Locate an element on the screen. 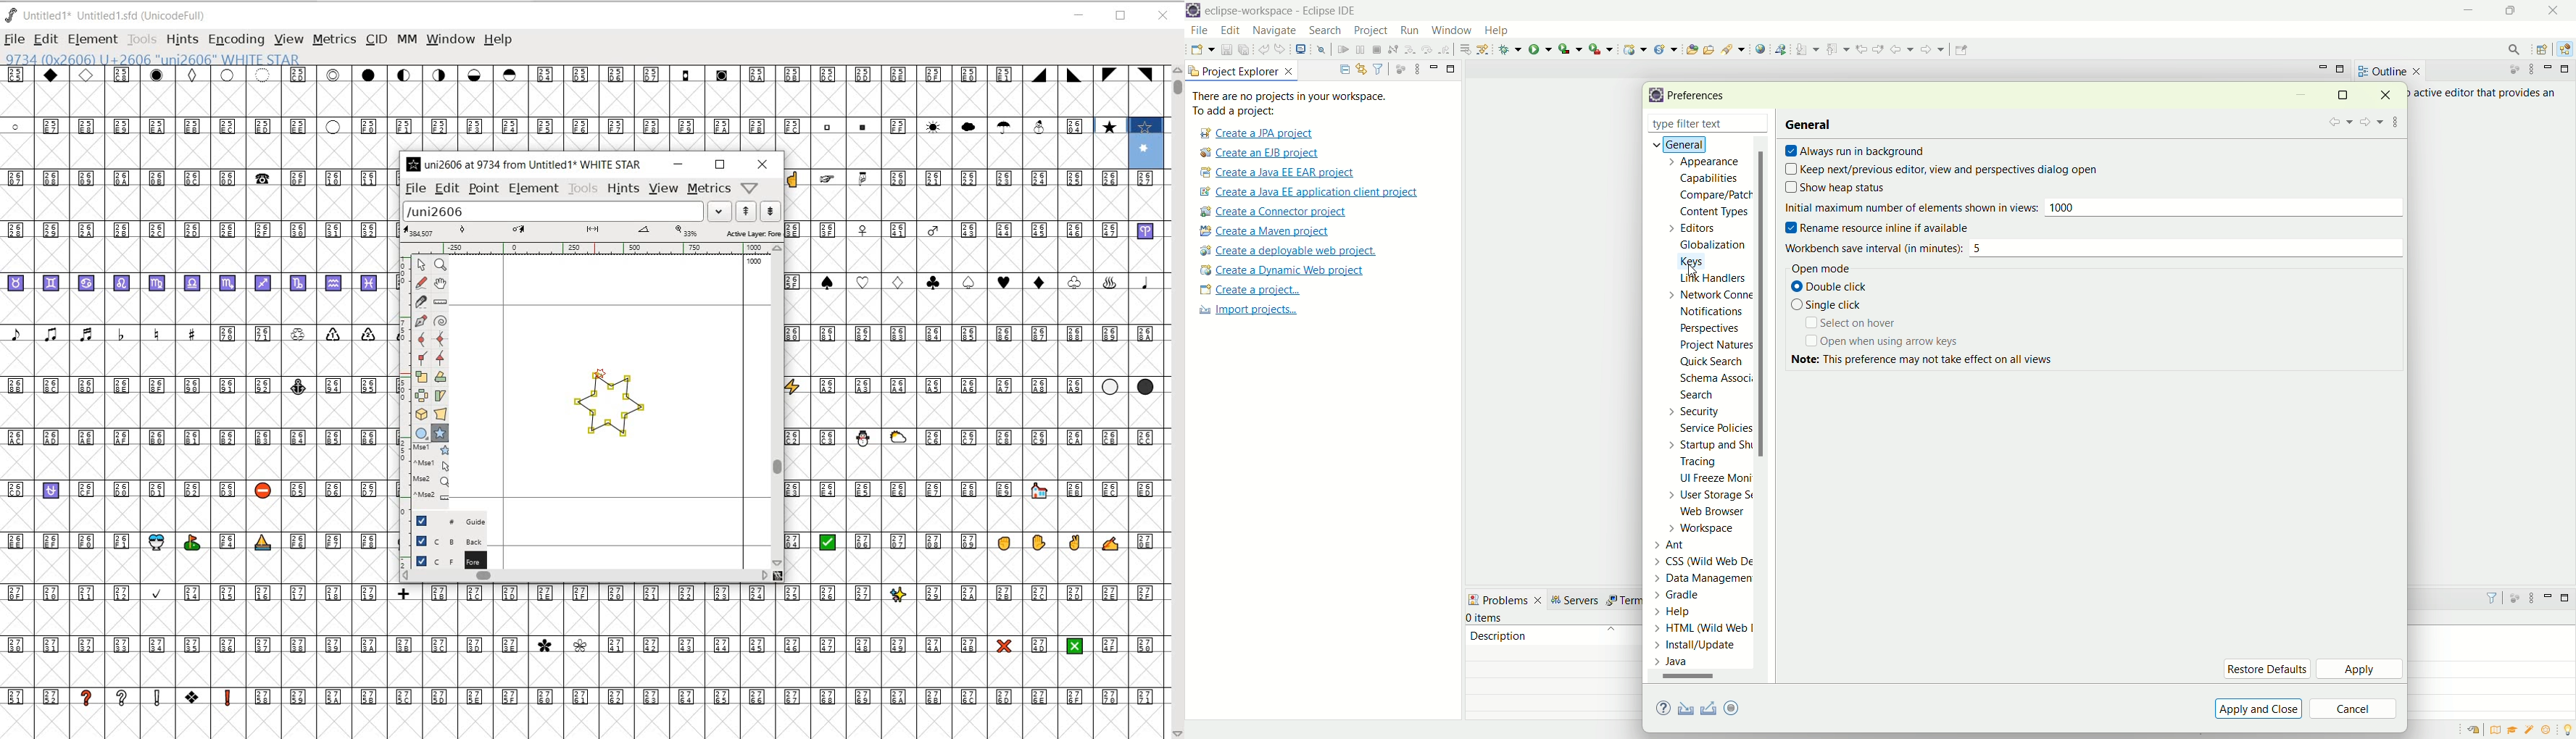 This screenshot has height=756, width=2576. open is located at coordinates (1202, 51).